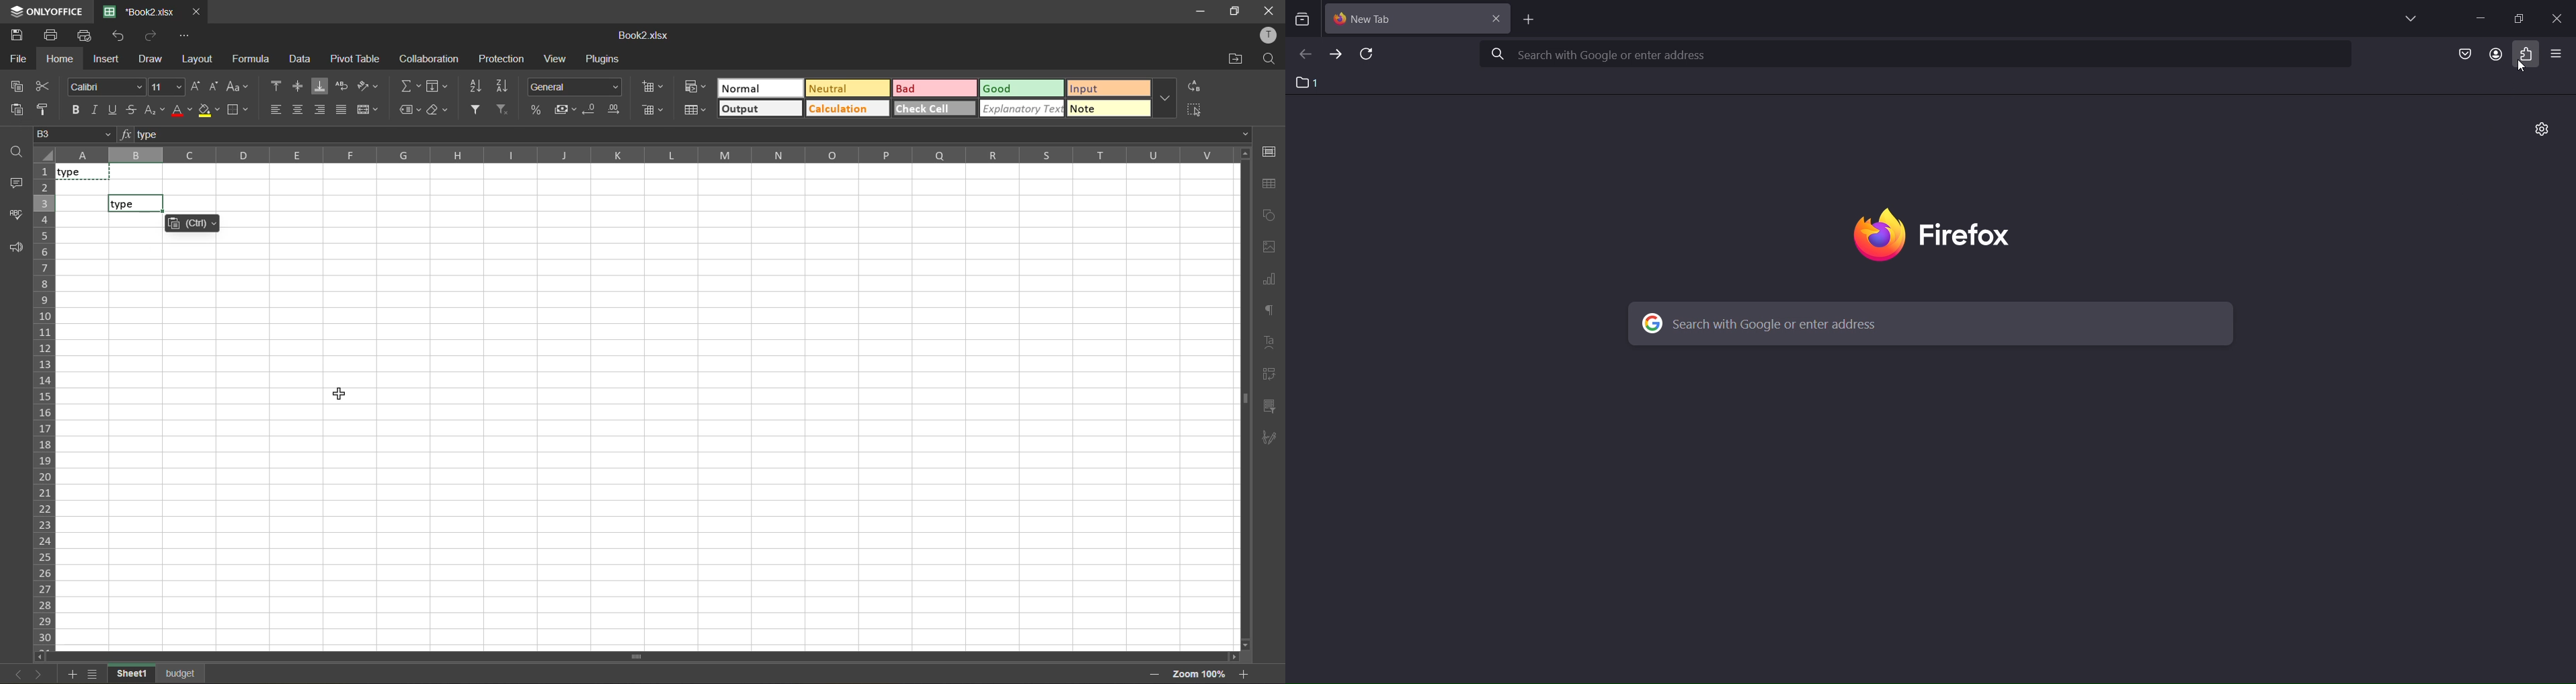 The image size is (2576, 700). I want to click on align middle, so click(294, 84).